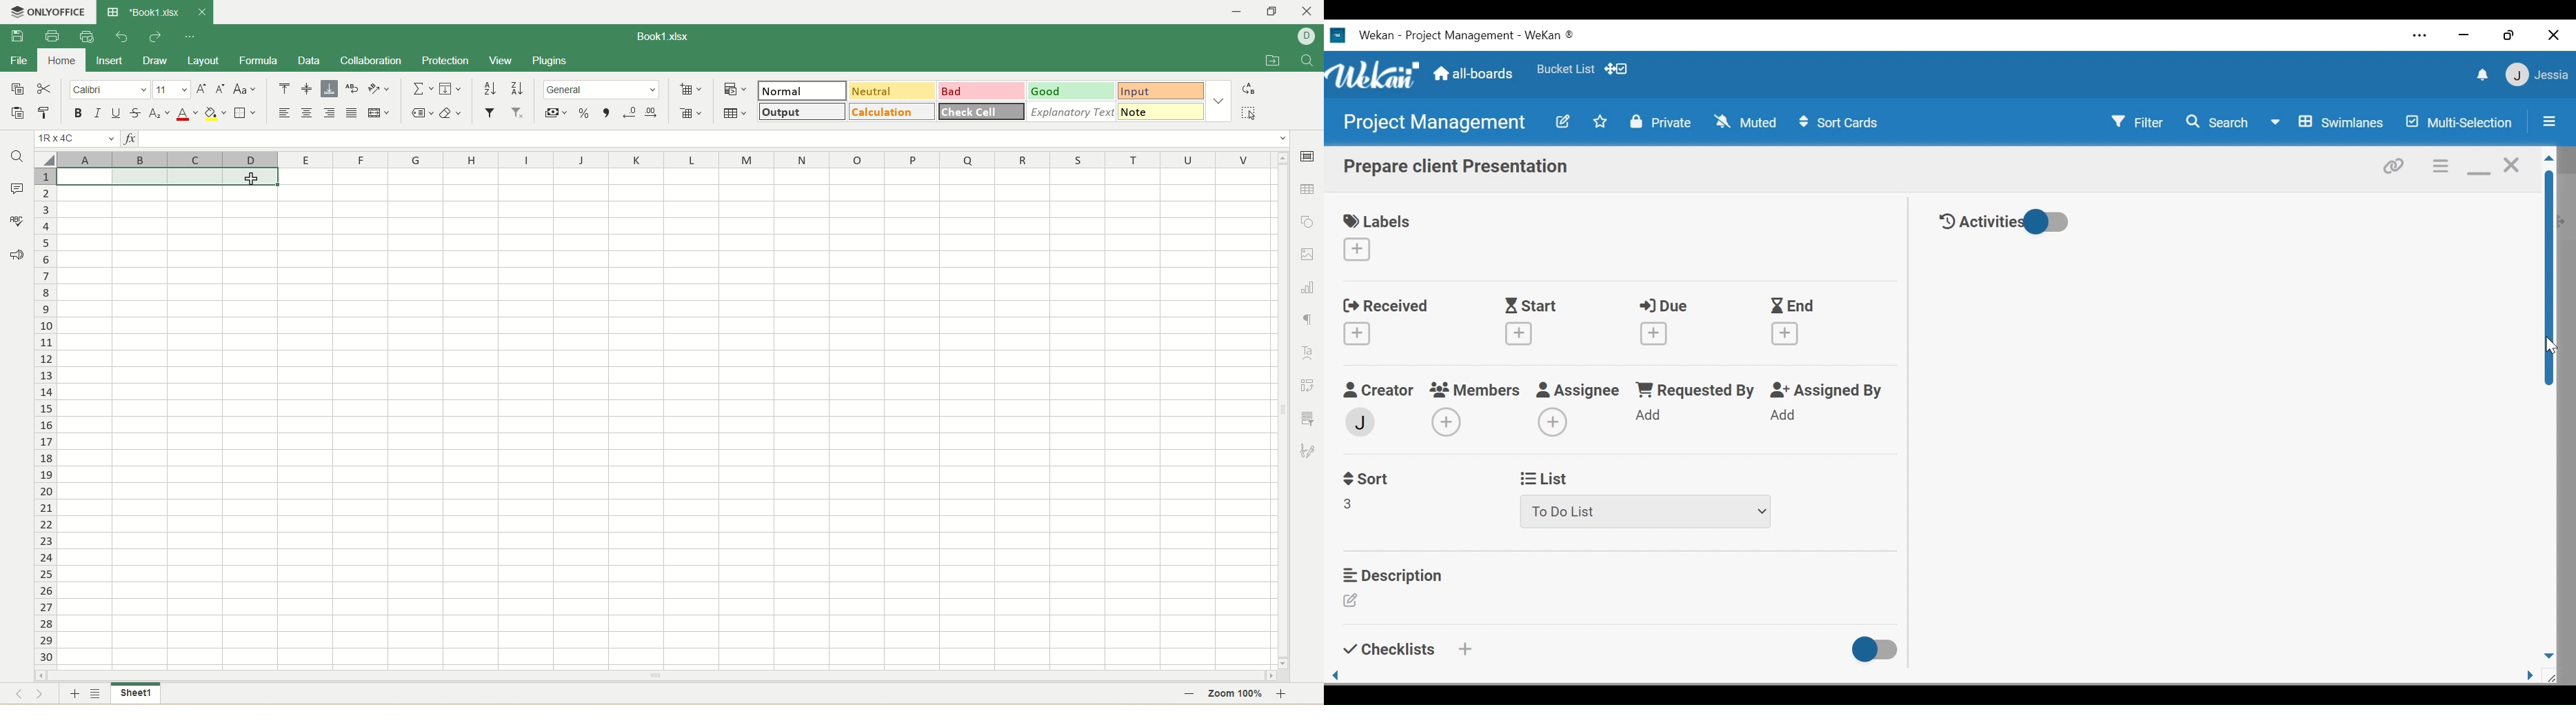 This screenshot has width=2576, height=728. Describe the element at coordinates (309, 89) in the screenshot. I see `align middle` at that location.